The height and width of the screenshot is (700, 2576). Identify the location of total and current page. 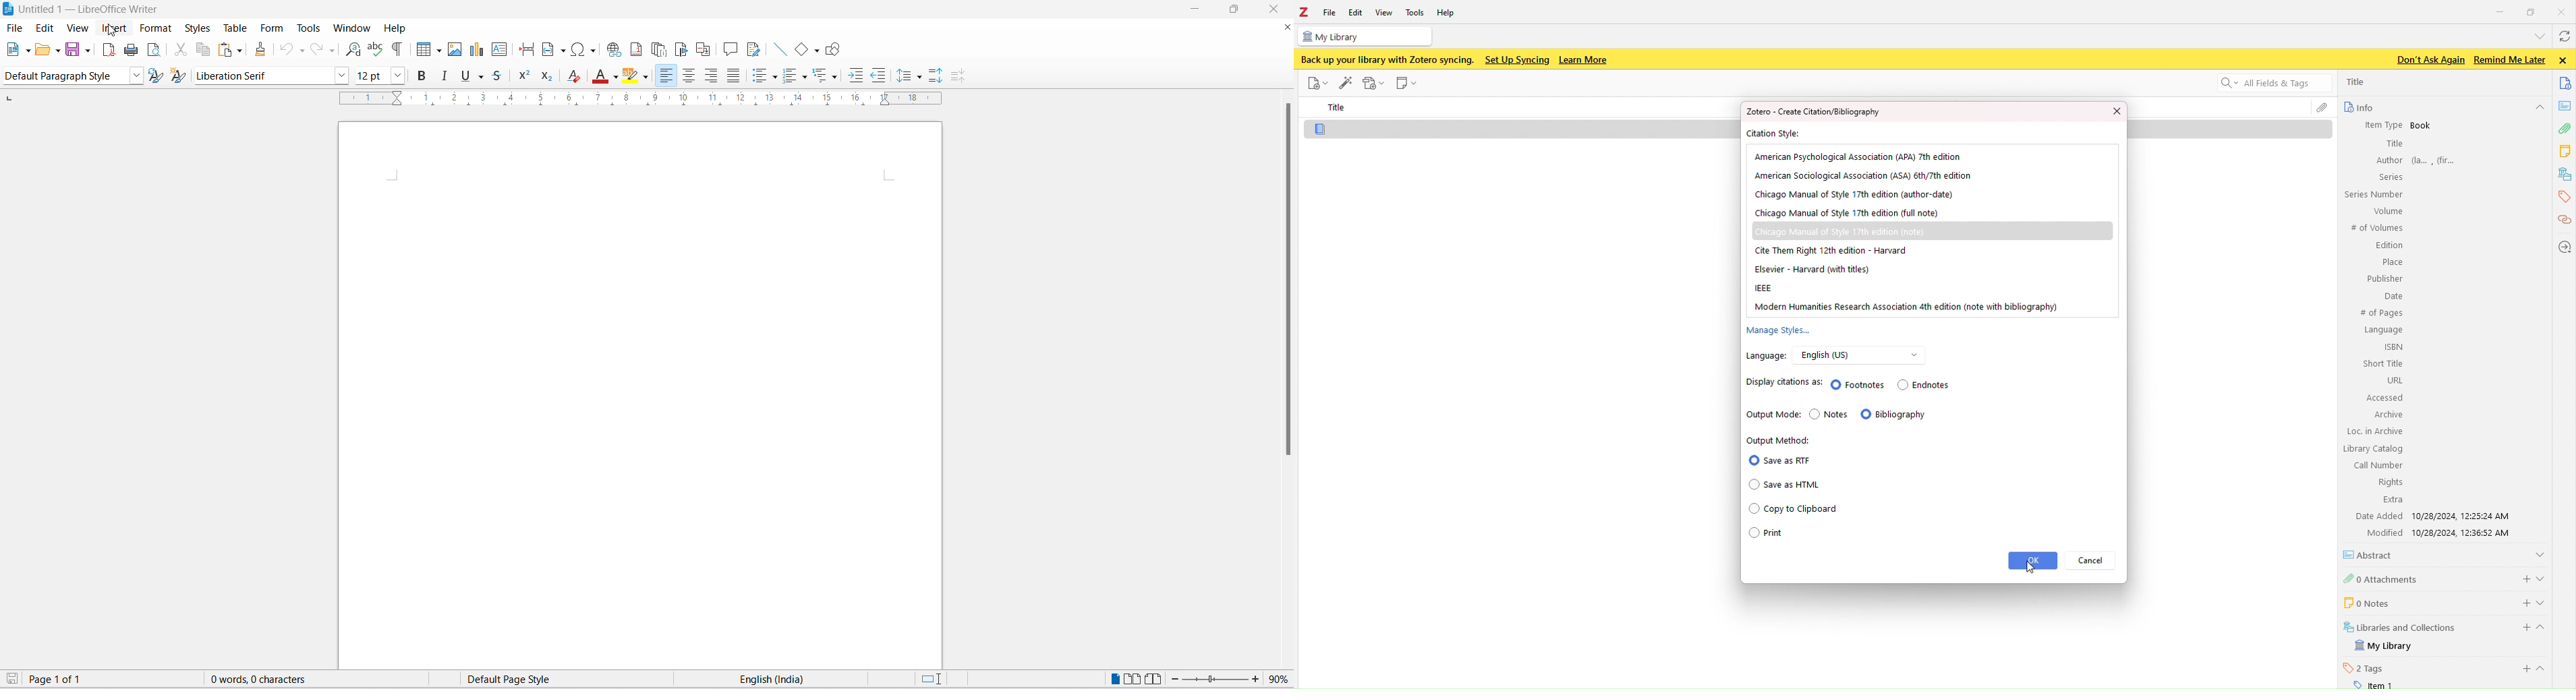
(65, 680).